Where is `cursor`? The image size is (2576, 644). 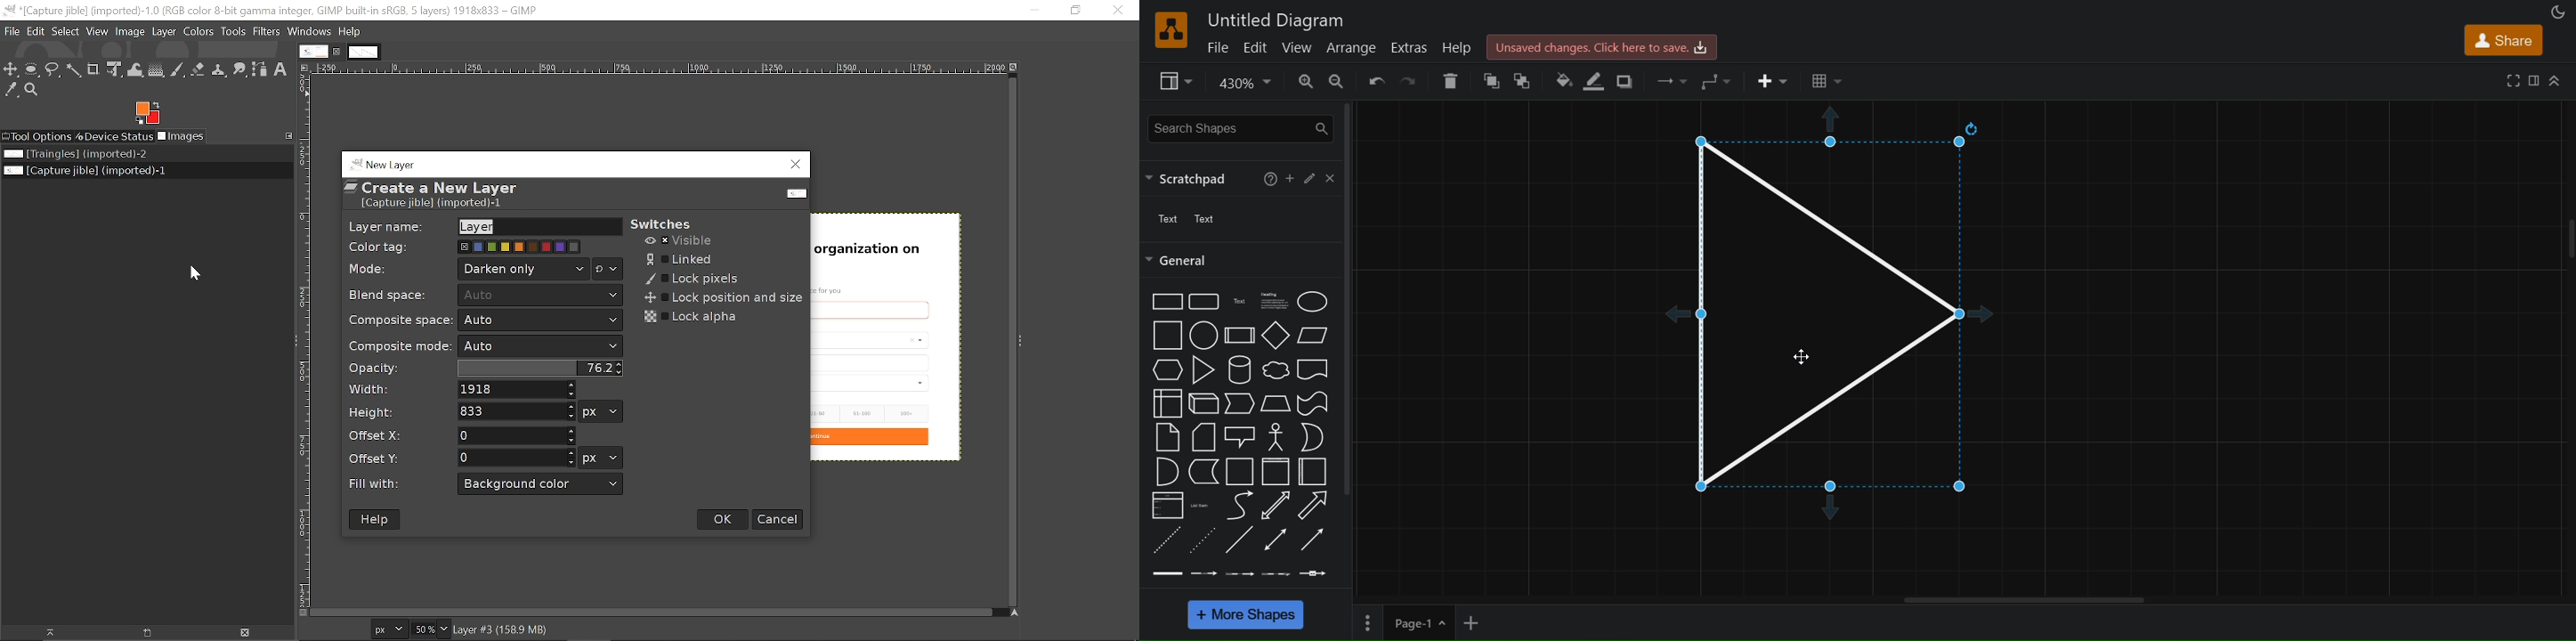 cursor is located at coordinates (1798, 356).